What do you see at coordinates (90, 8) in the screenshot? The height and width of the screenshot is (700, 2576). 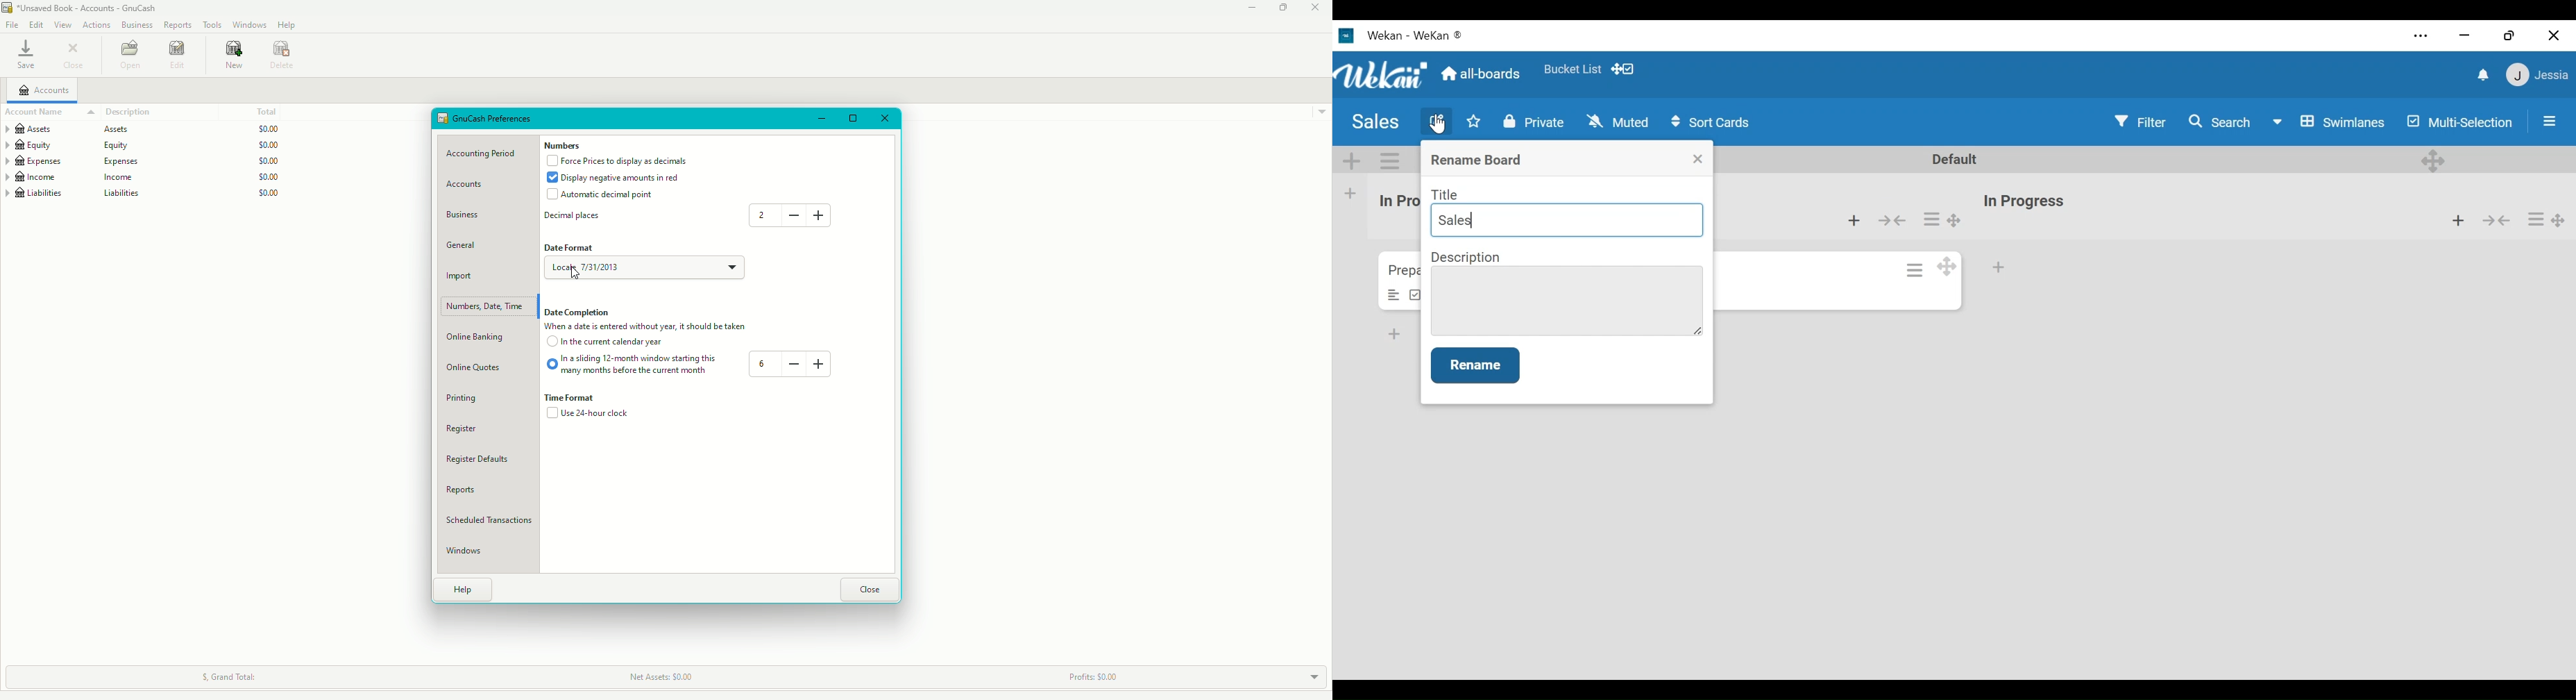 I see `file name` at bounding box center [90, 8].